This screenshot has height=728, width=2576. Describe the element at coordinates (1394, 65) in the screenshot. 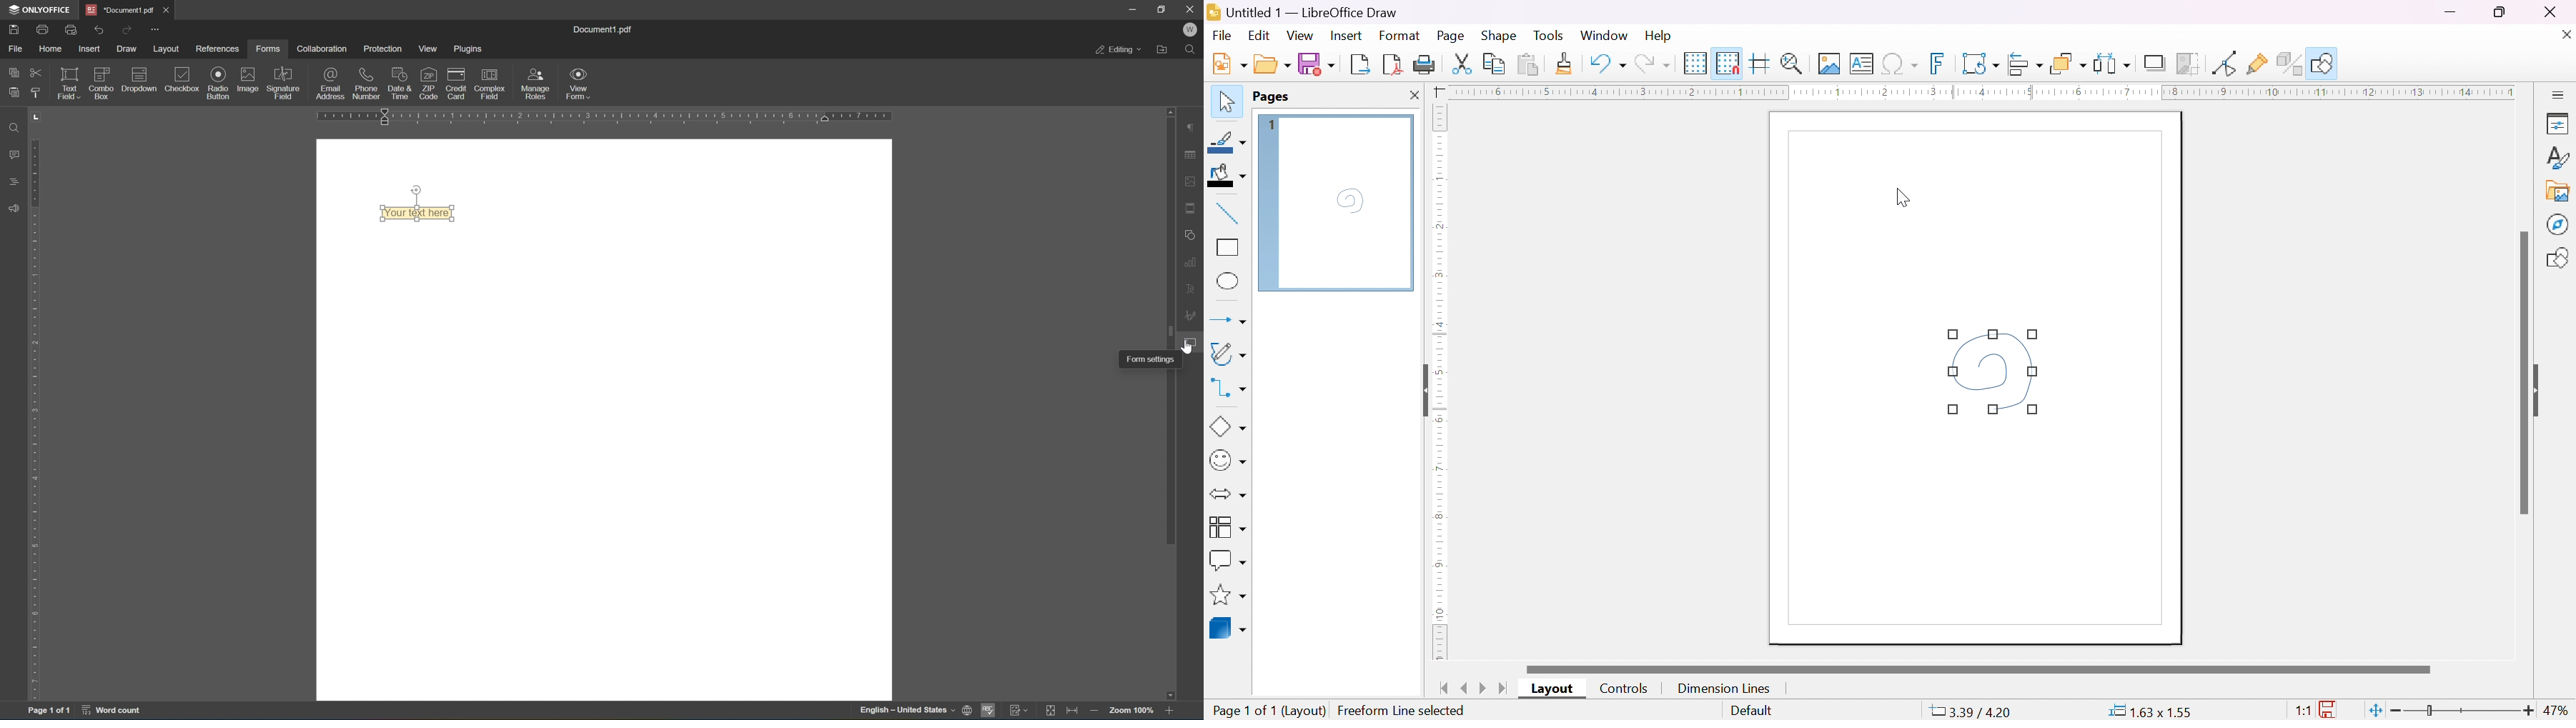

I see `export directly as PDF` at that location.